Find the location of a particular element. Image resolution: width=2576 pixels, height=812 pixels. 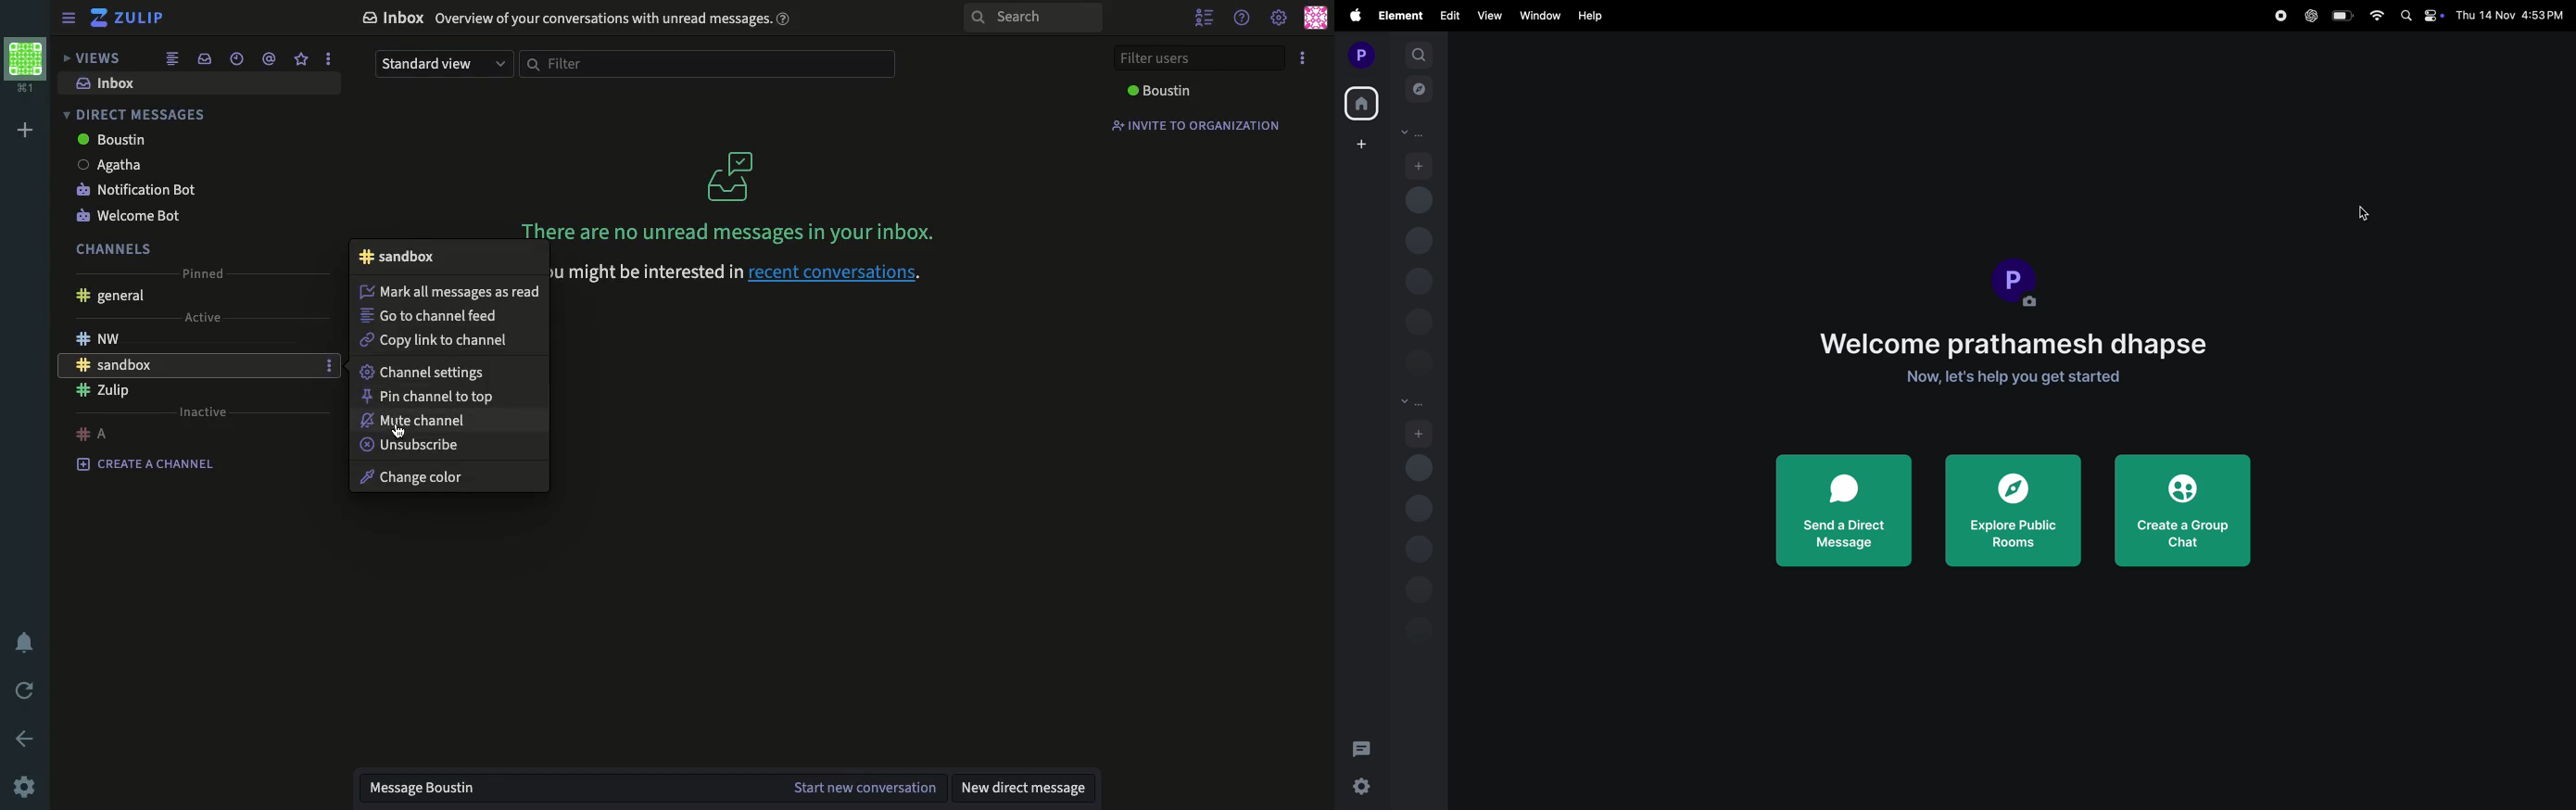

element is located at coordinates (1399, 16).